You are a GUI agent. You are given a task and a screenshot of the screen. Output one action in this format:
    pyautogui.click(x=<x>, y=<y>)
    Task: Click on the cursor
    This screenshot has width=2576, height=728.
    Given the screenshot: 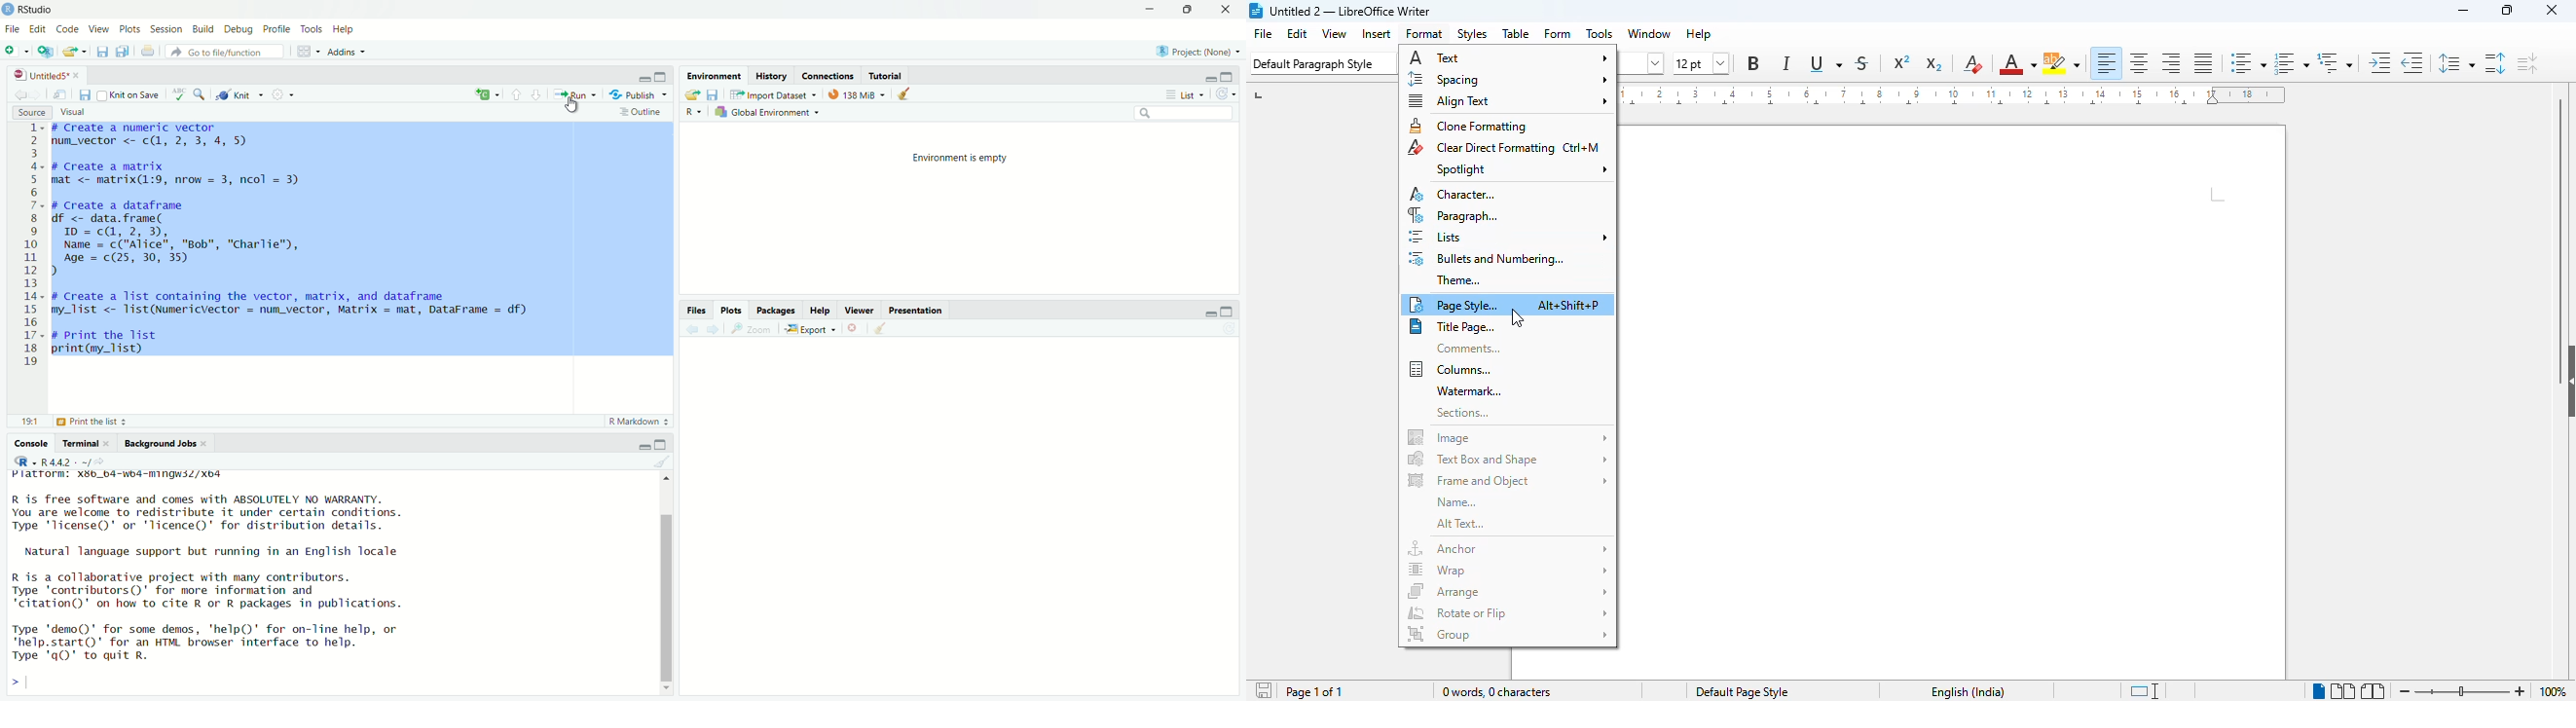 What is the action you would take?
    pyautogui.click(x=574, y=107)
    